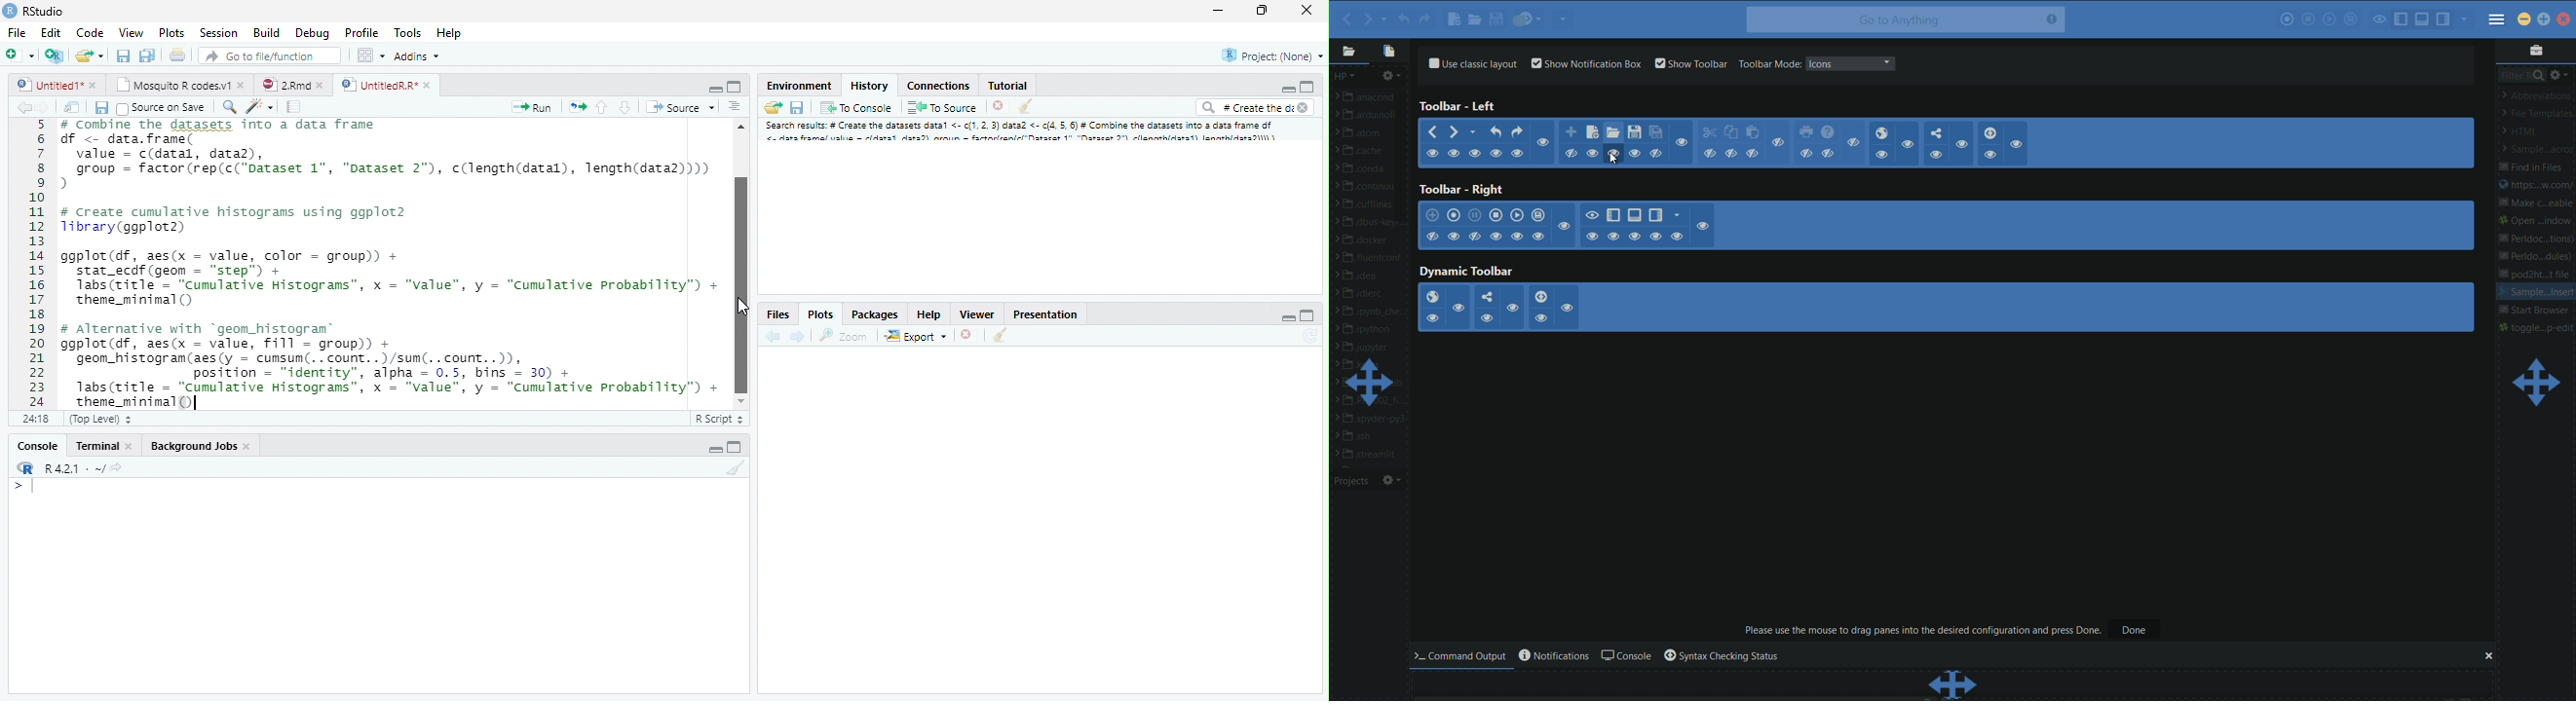 This screenshot has width=2576, height=728. What do you see at coordinates (448, 33) in the screenshot?
I see `Help` at bounding box center [448, 33].